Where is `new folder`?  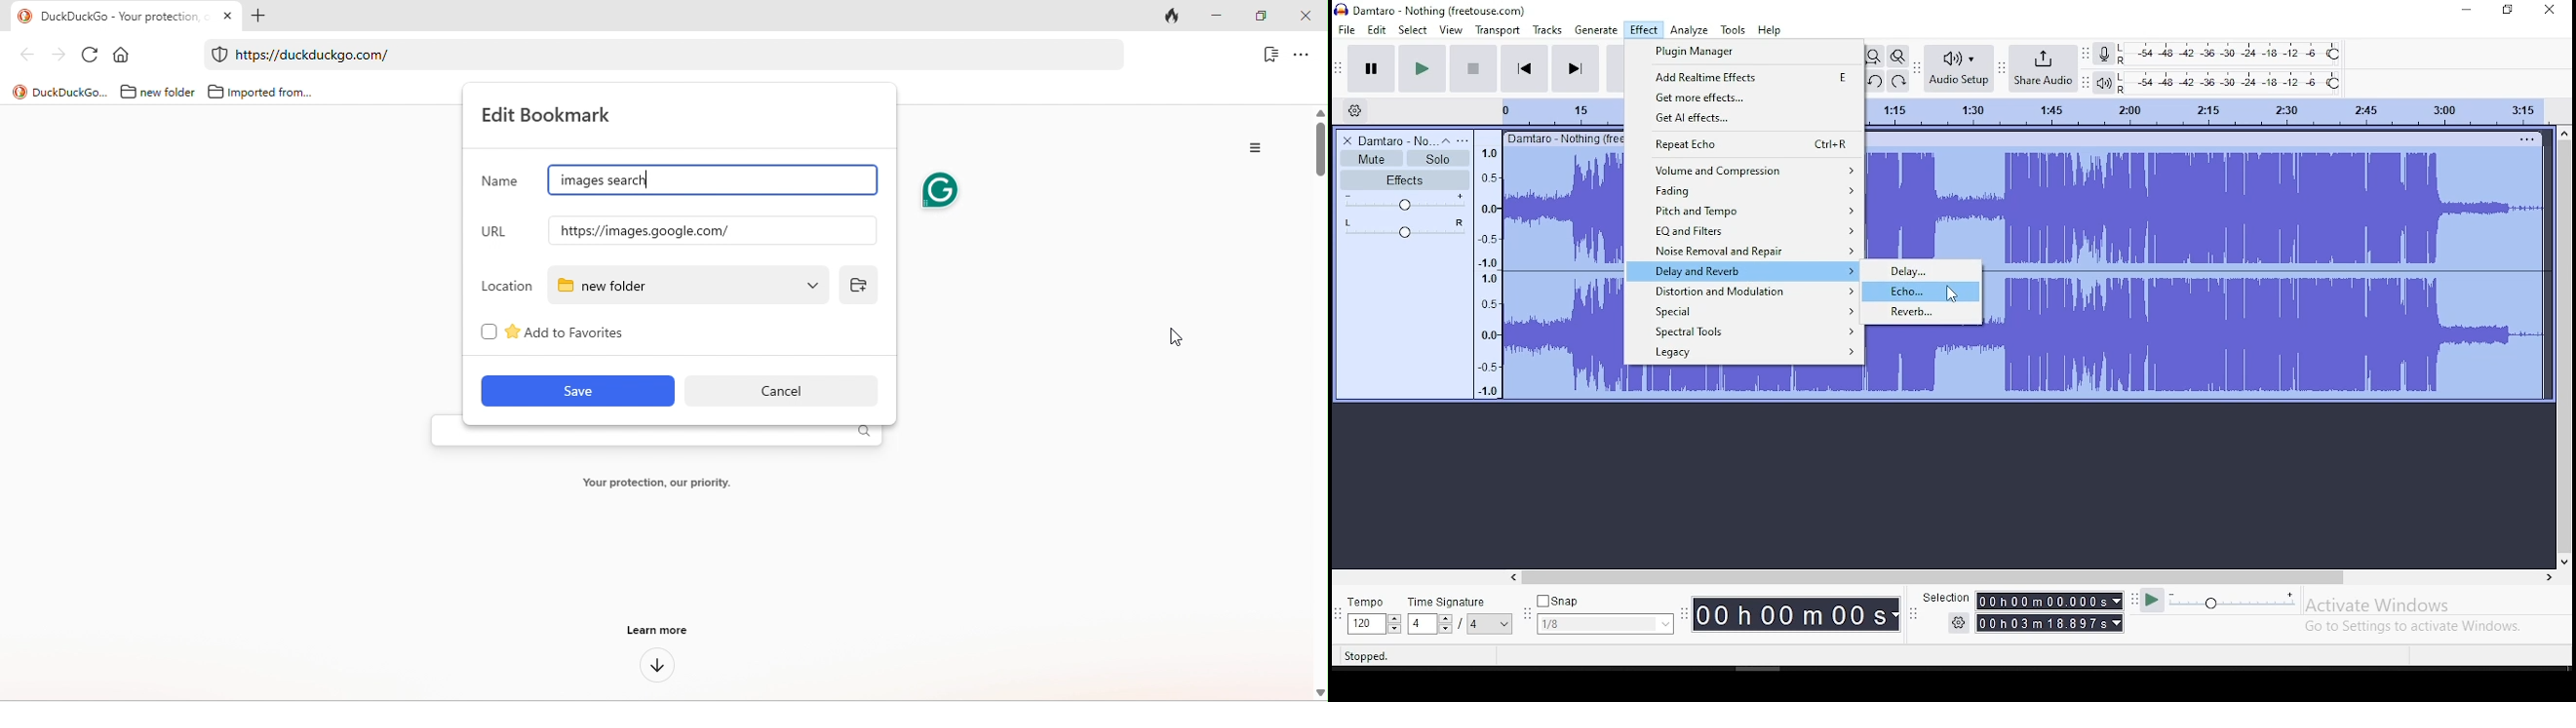 new folder is located at coordinates (684, 282).